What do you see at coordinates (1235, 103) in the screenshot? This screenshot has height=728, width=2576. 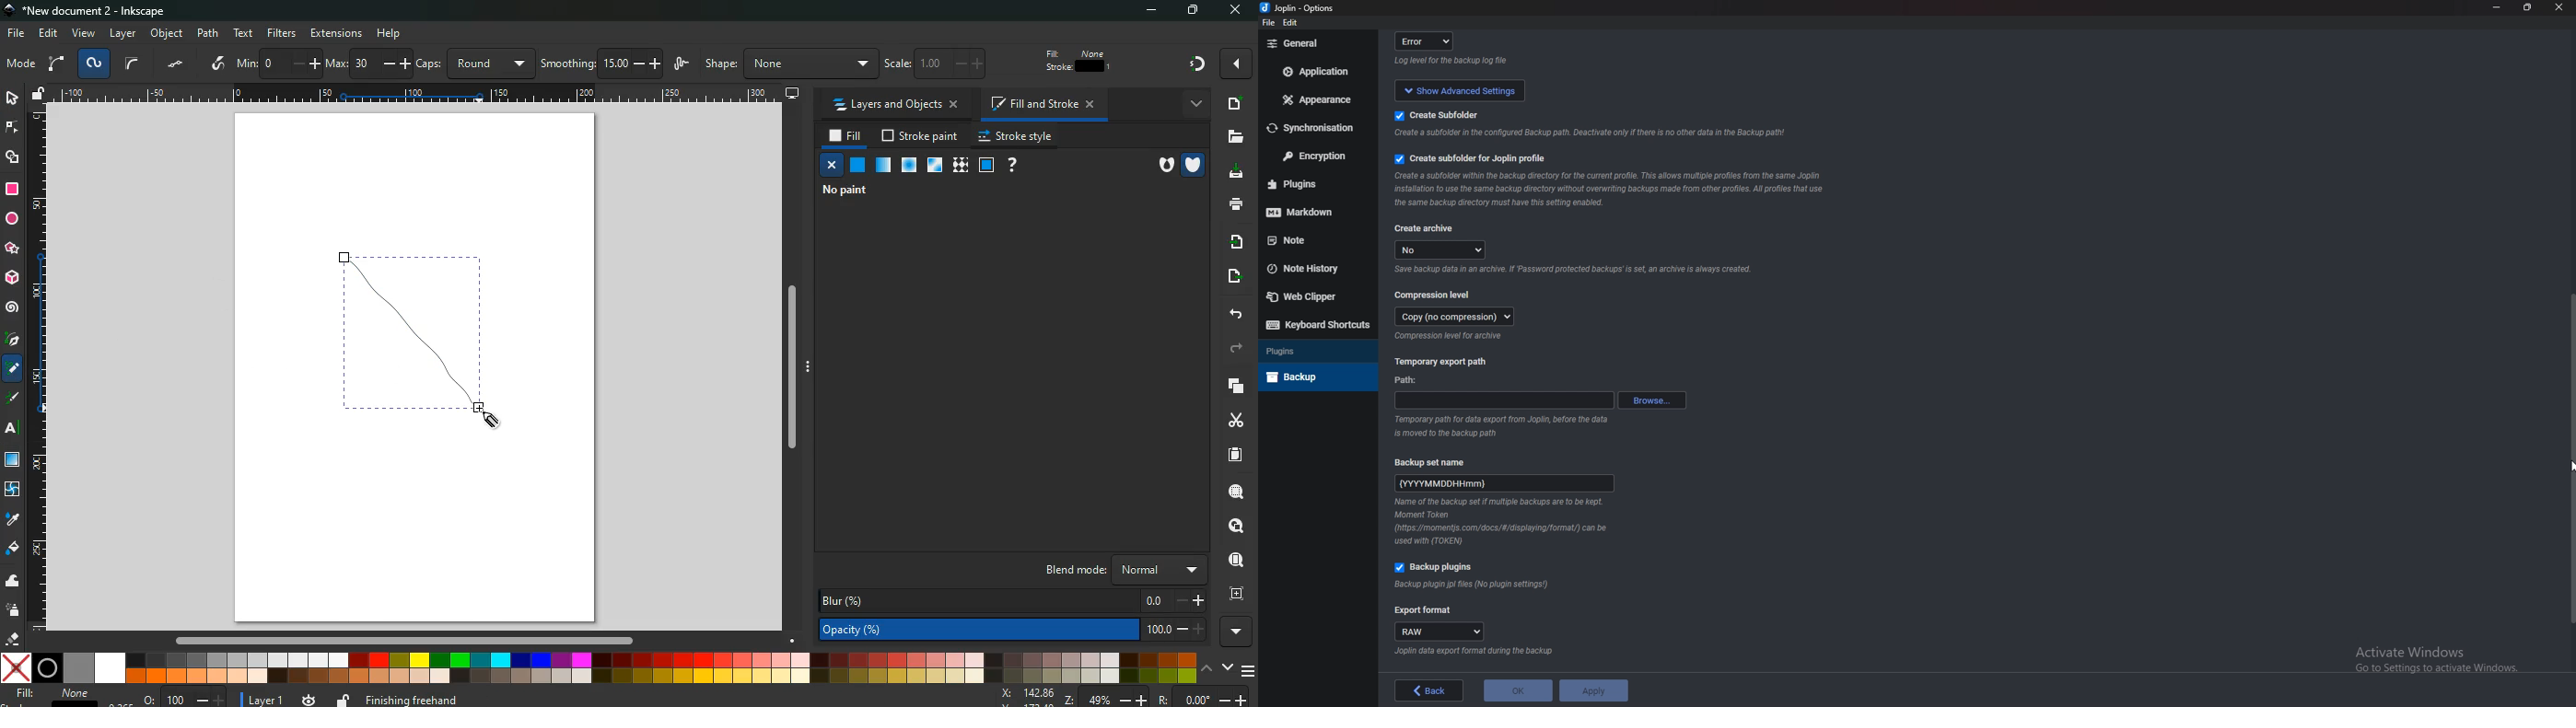 I see `new` at bounding box center [1235, 103].